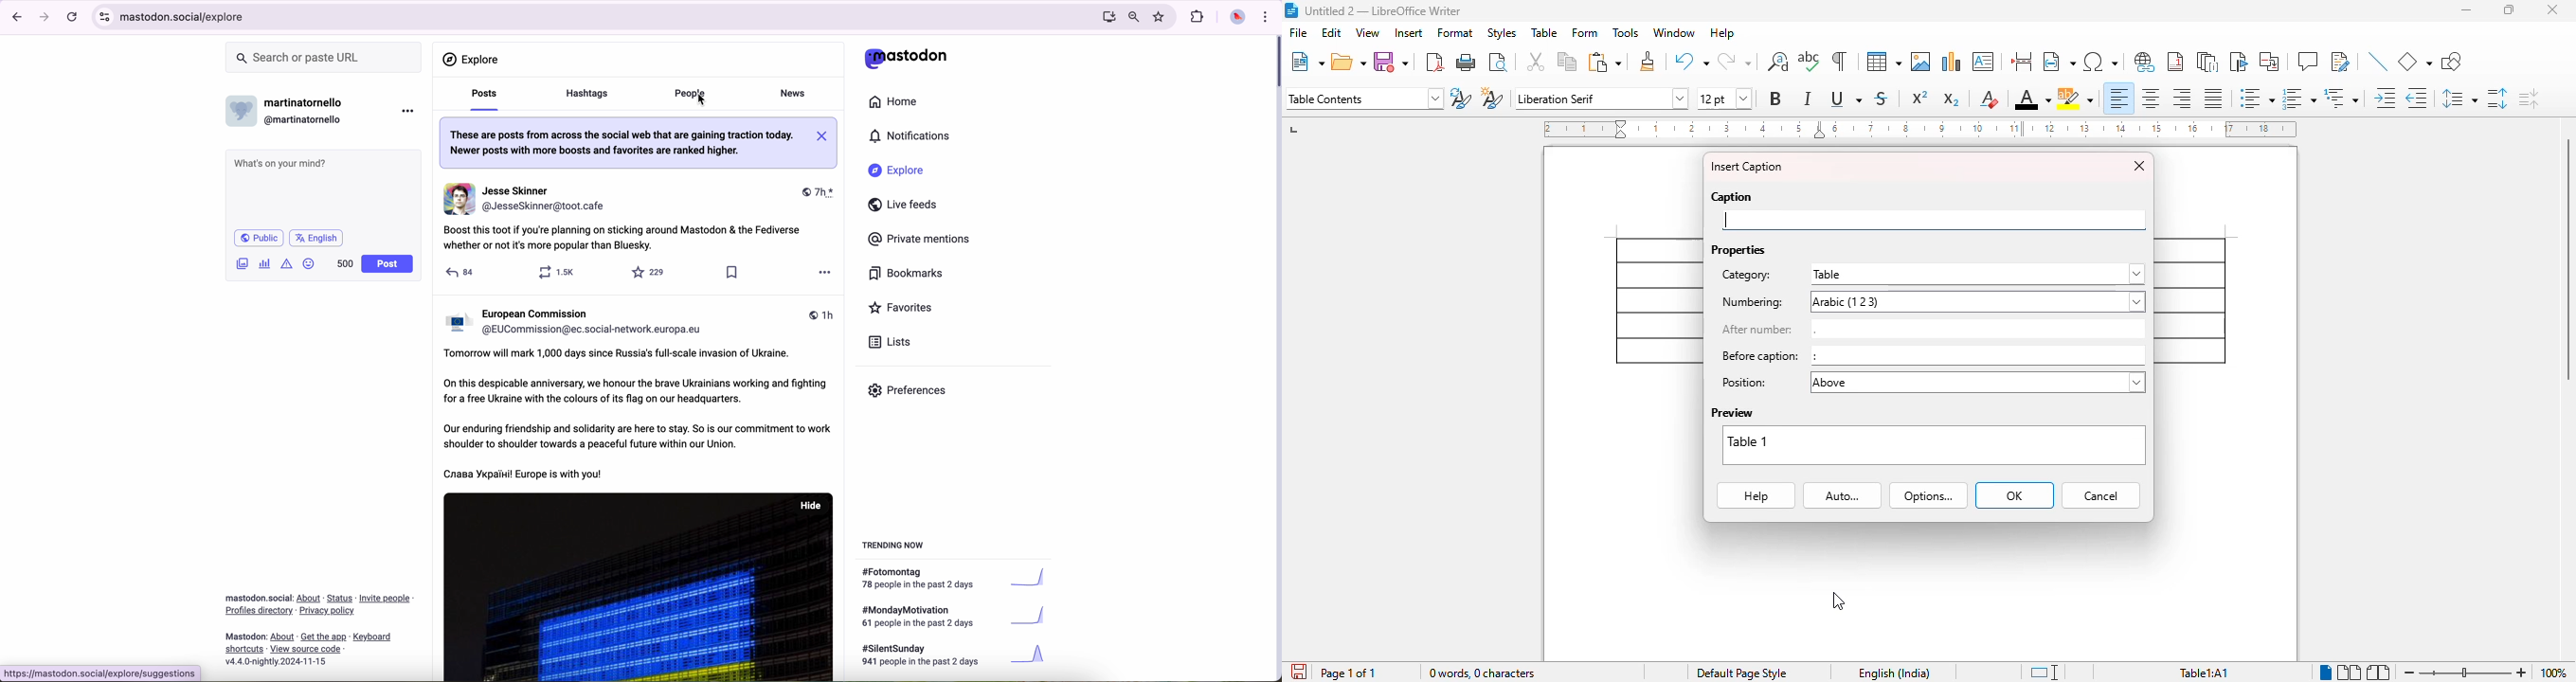 This screenshot has height=700, width=2576. Describe the element at coordinates (2207, 62) in the screenshot. I see `insert endnote` at that location.